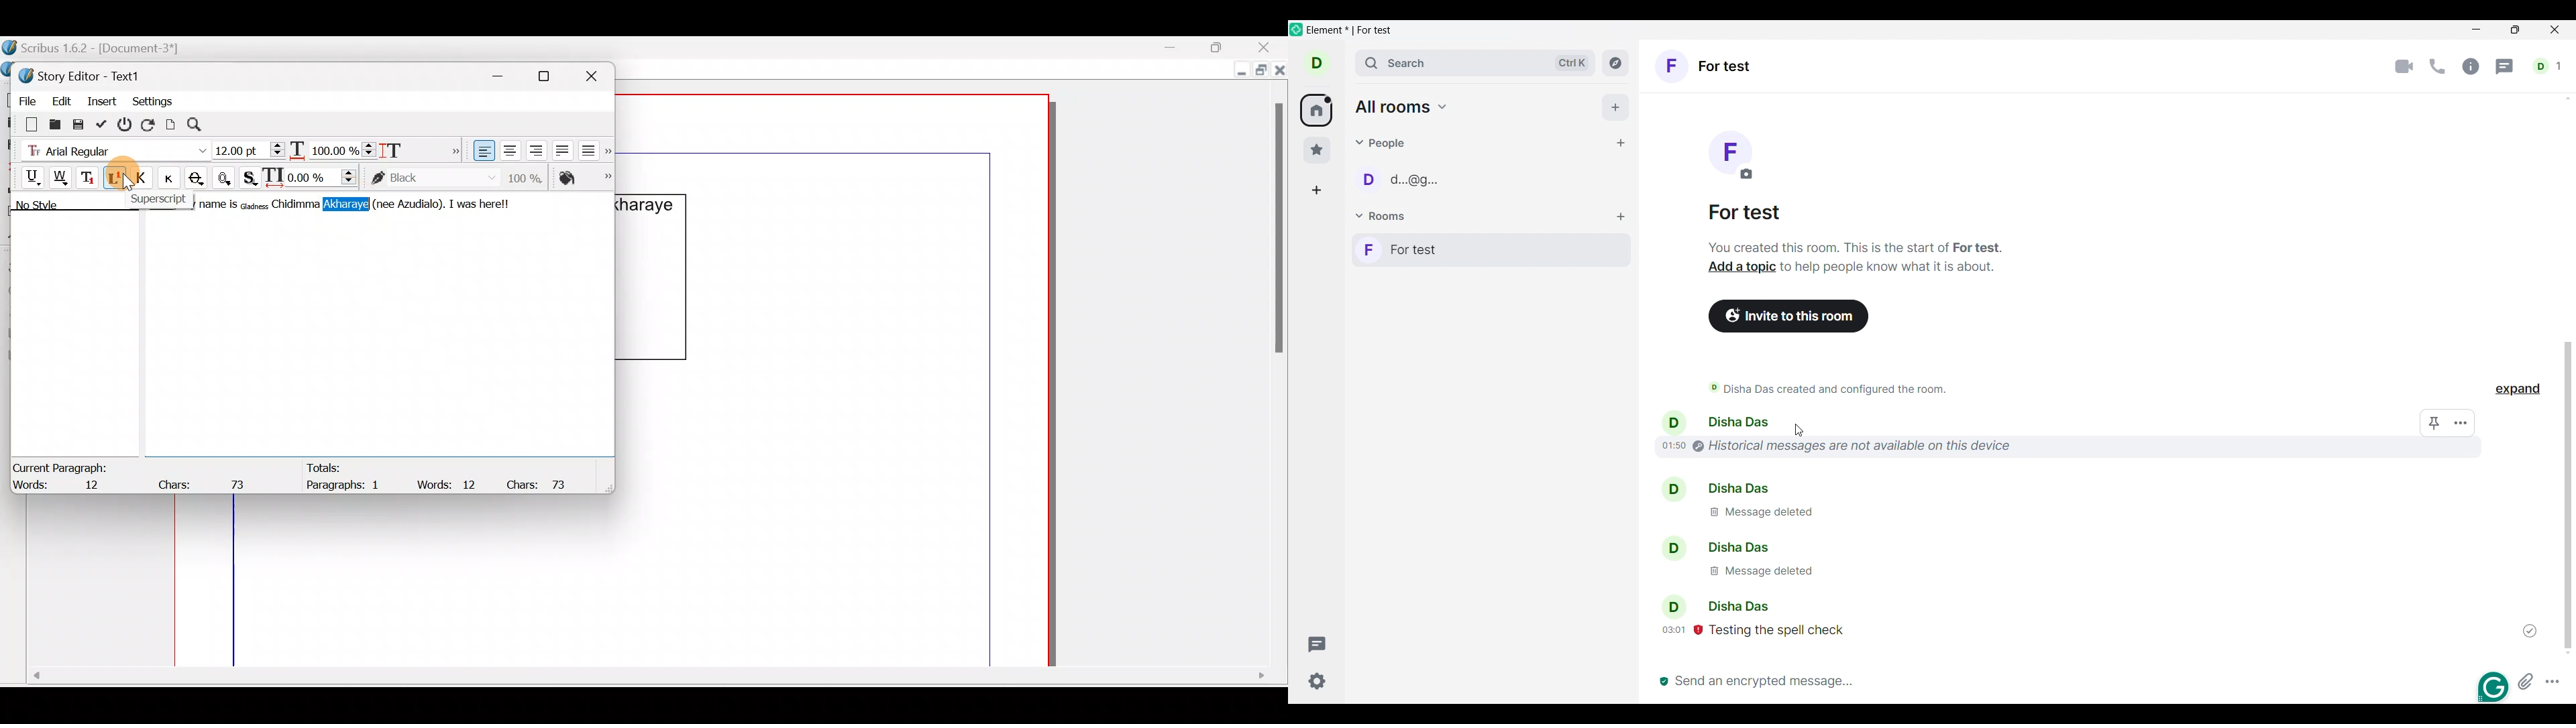 This screenshot has width=2576, height=728. Describe the element at coordinates (54, 123) in the screenshot. I see `Load from file` at that location.